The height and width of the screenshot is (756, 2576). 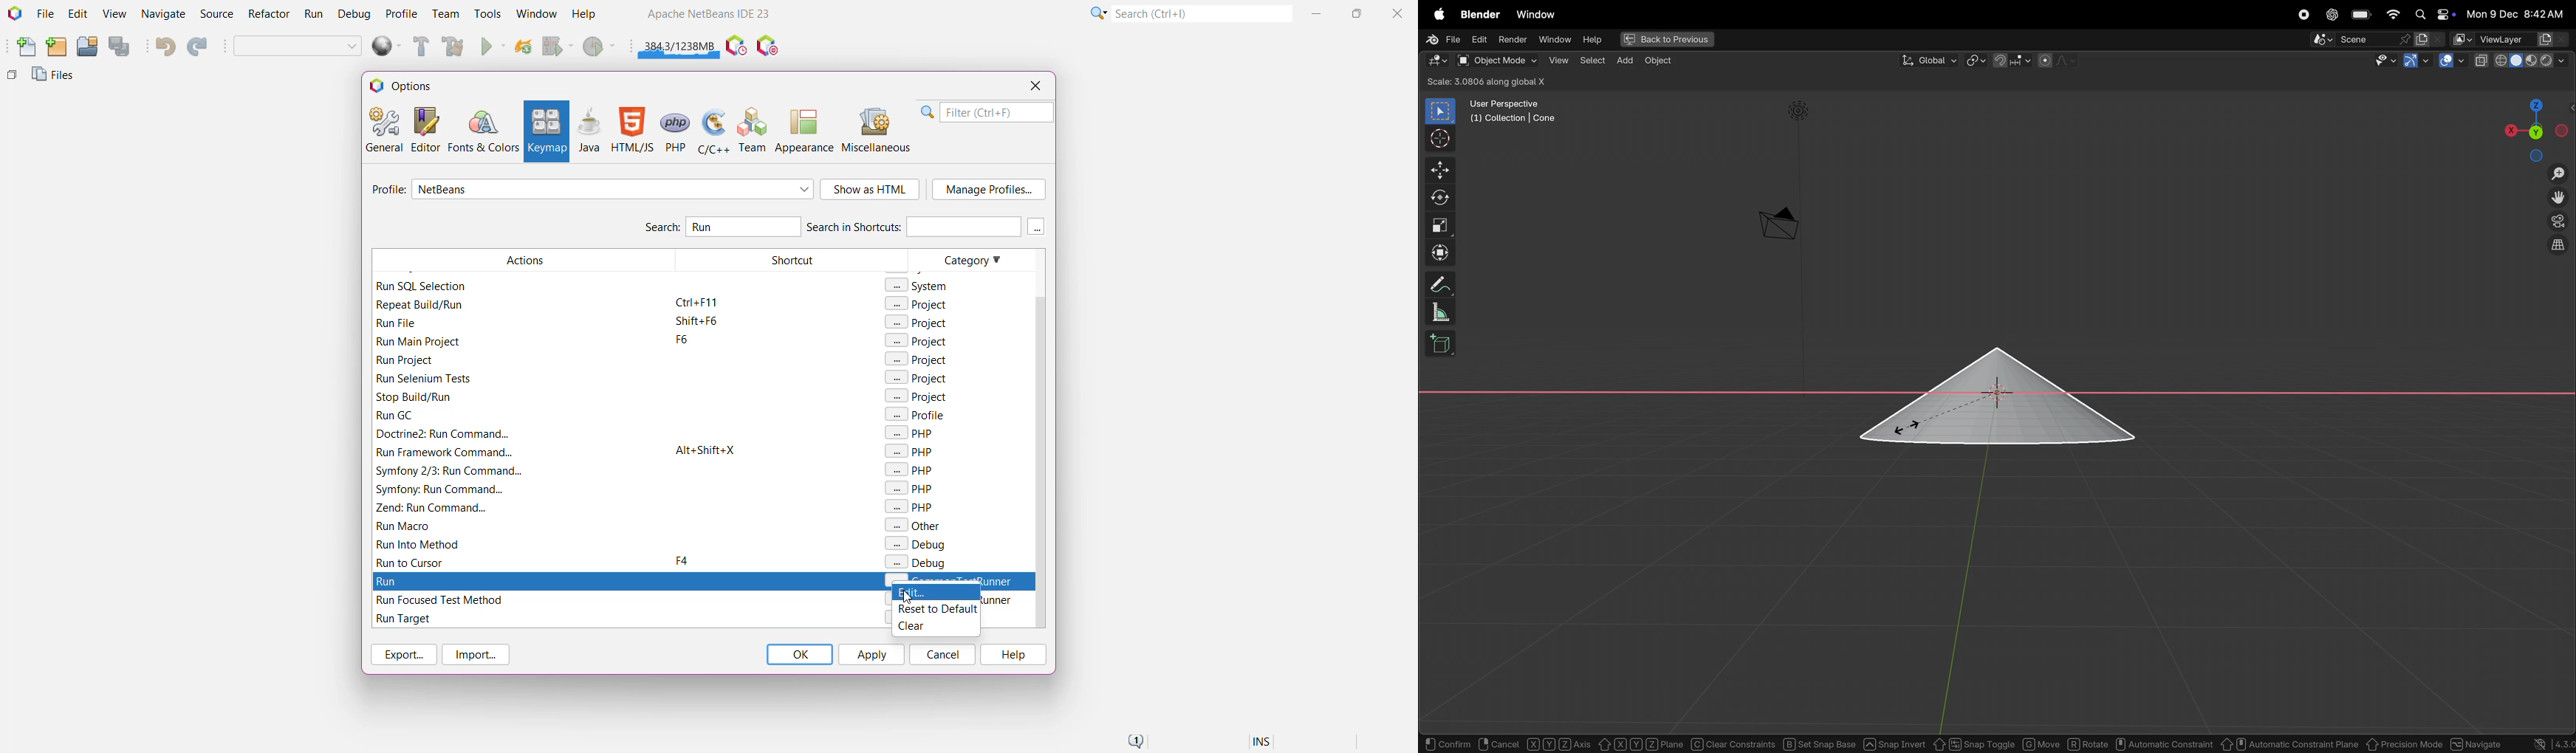 I want to click on Type and Search for 'Run' Action, so click(x=744, y=226).